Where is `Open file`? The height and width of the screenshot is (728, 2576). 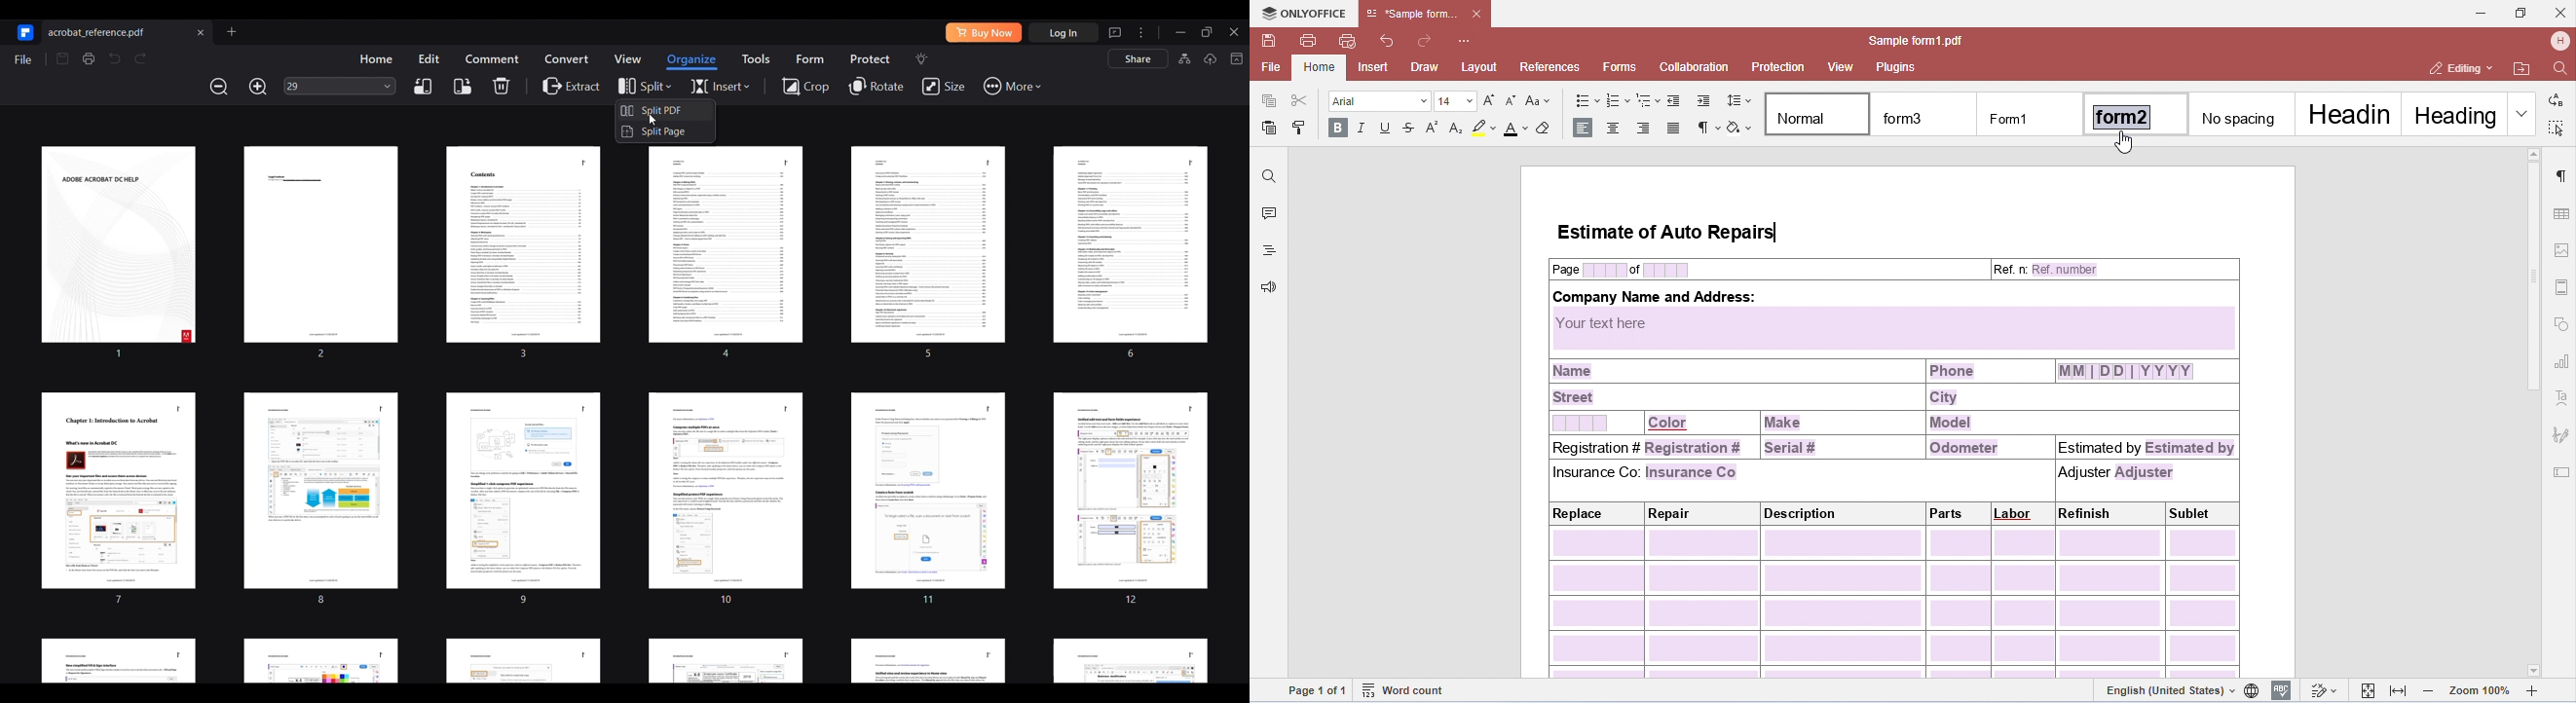
Open file is located at coordinates (231, 31).